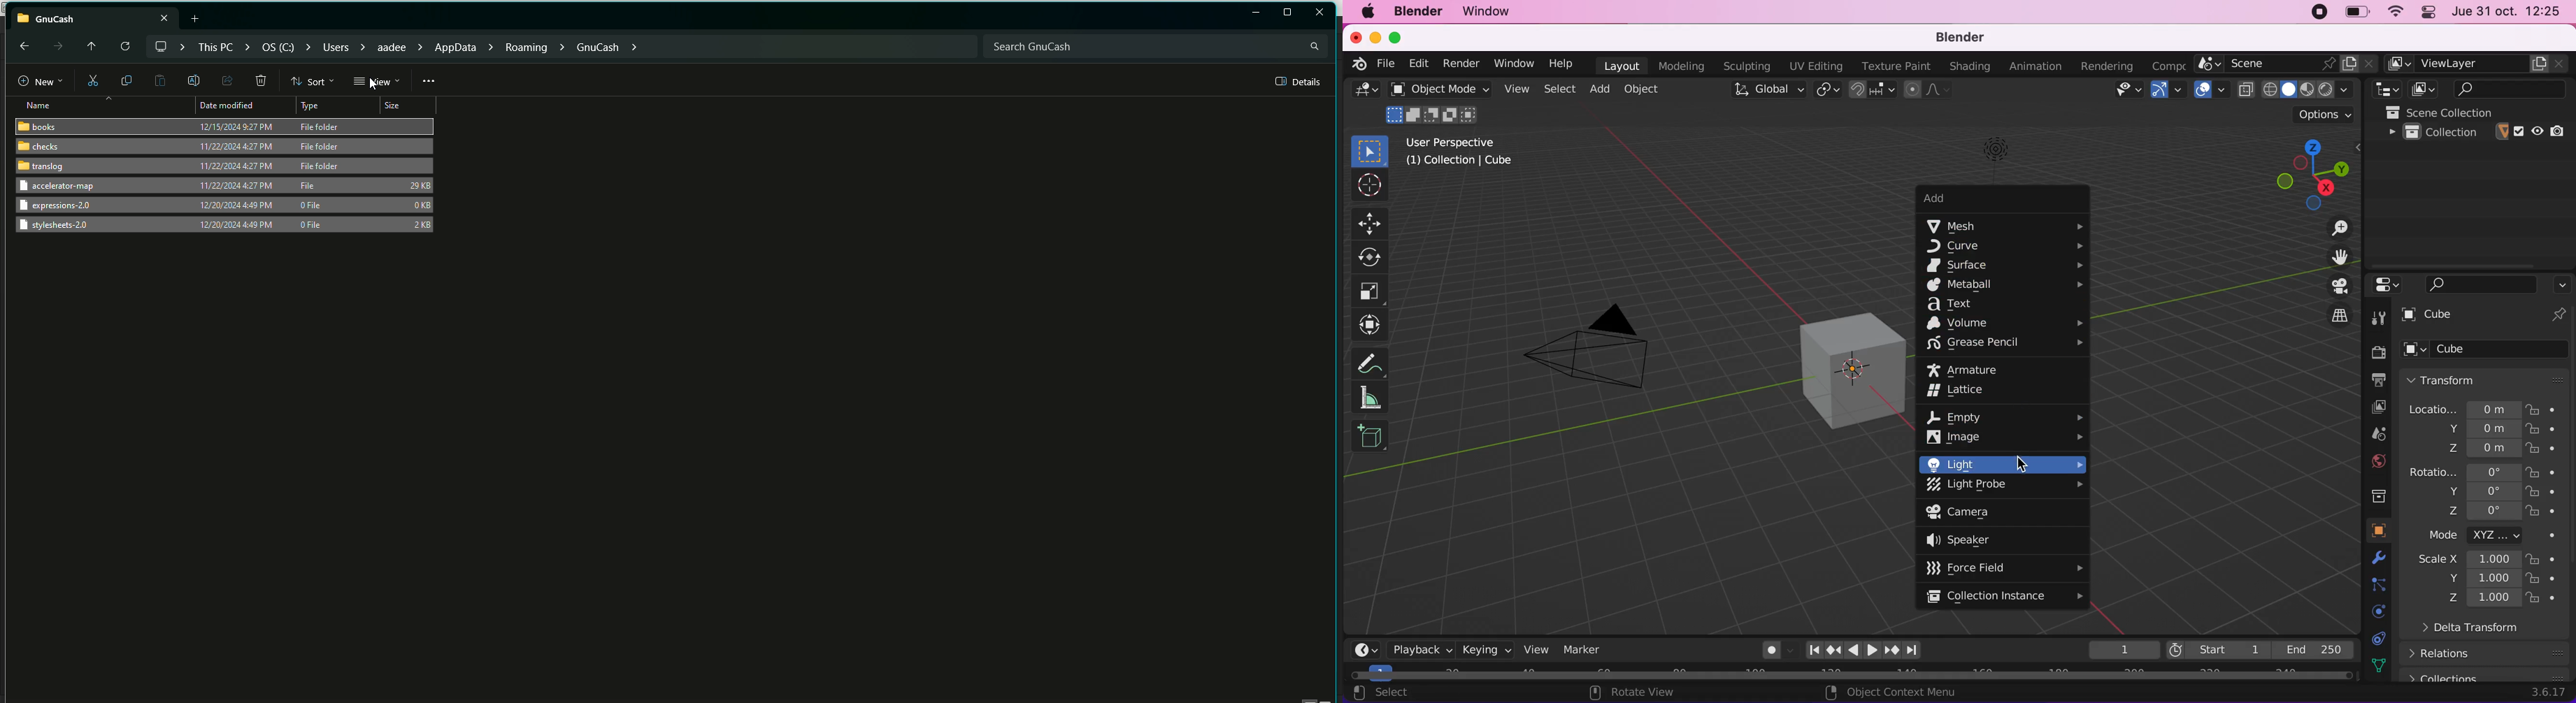 This screenshot has width=2576, height=728. What do you see at coordinates (22, 45) in the screenshot?
I see `back` at bounding box center [22, 45].